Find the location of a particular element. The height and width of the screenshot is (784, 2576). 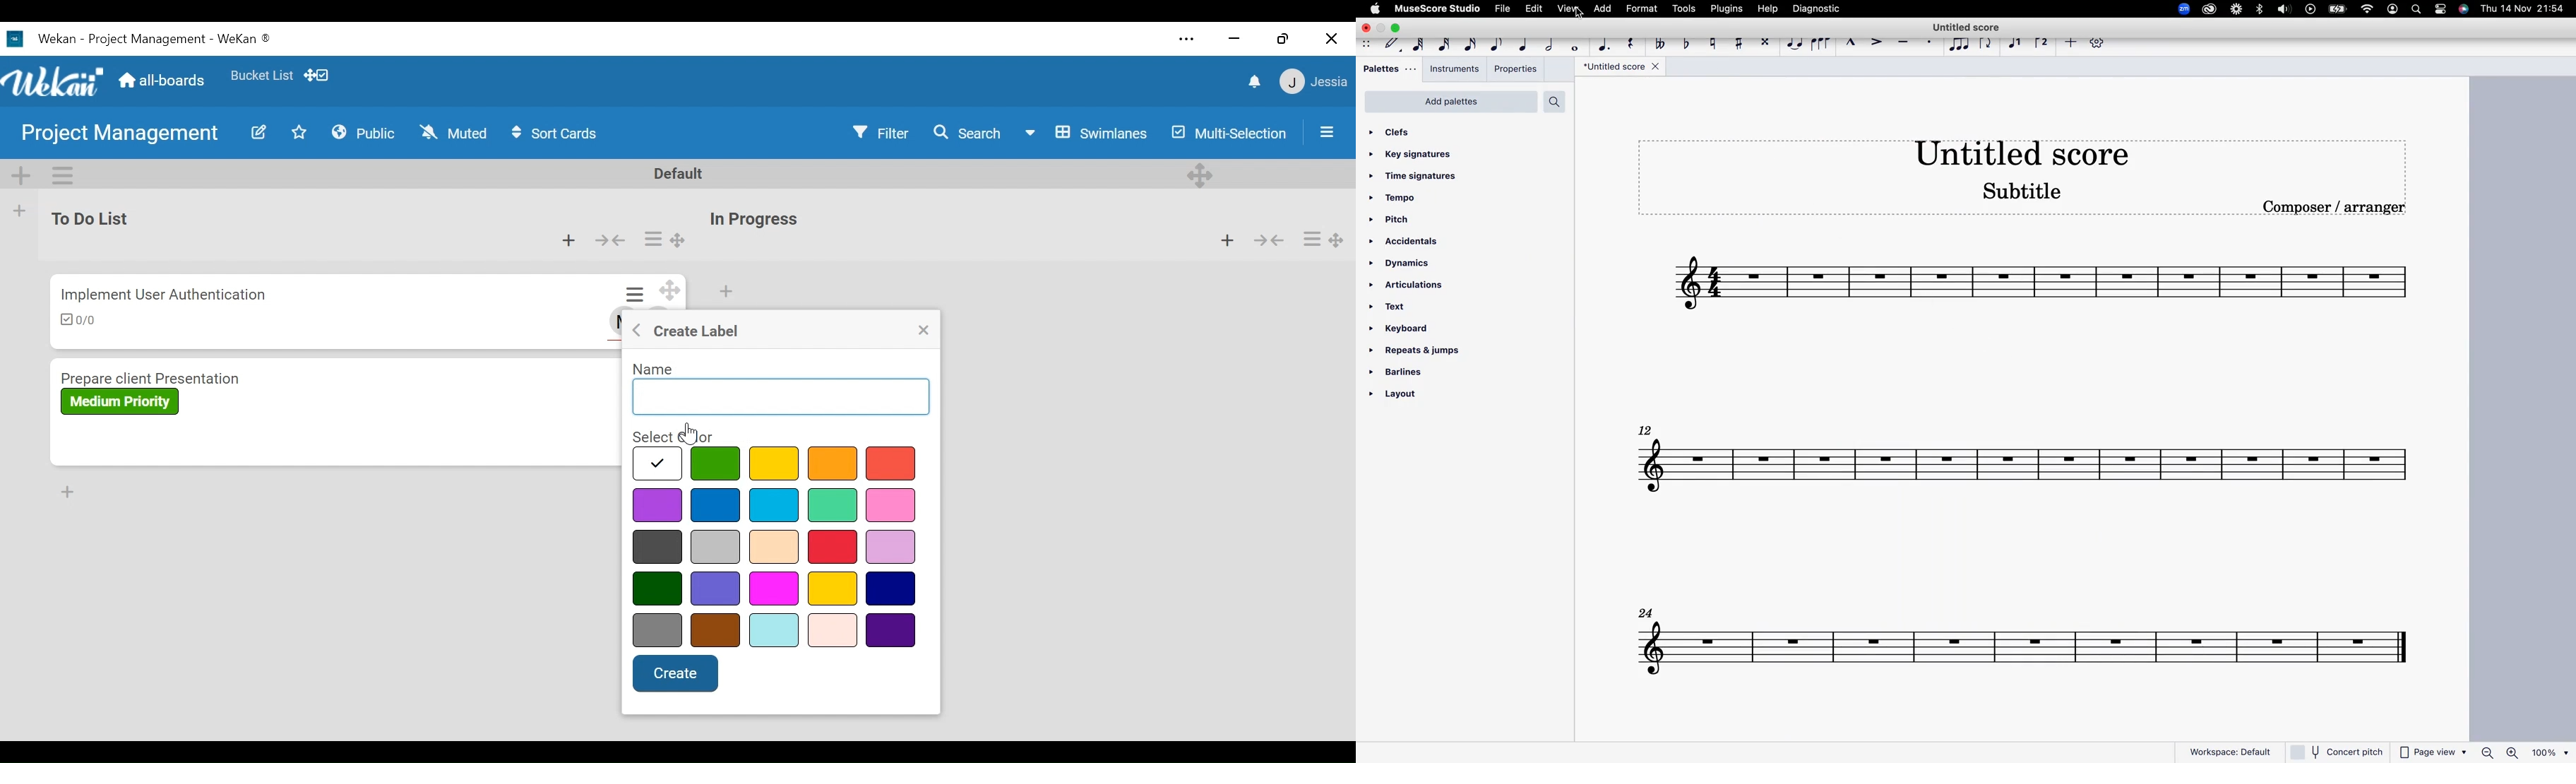

Card actions is located at coordinates (1311, 239).